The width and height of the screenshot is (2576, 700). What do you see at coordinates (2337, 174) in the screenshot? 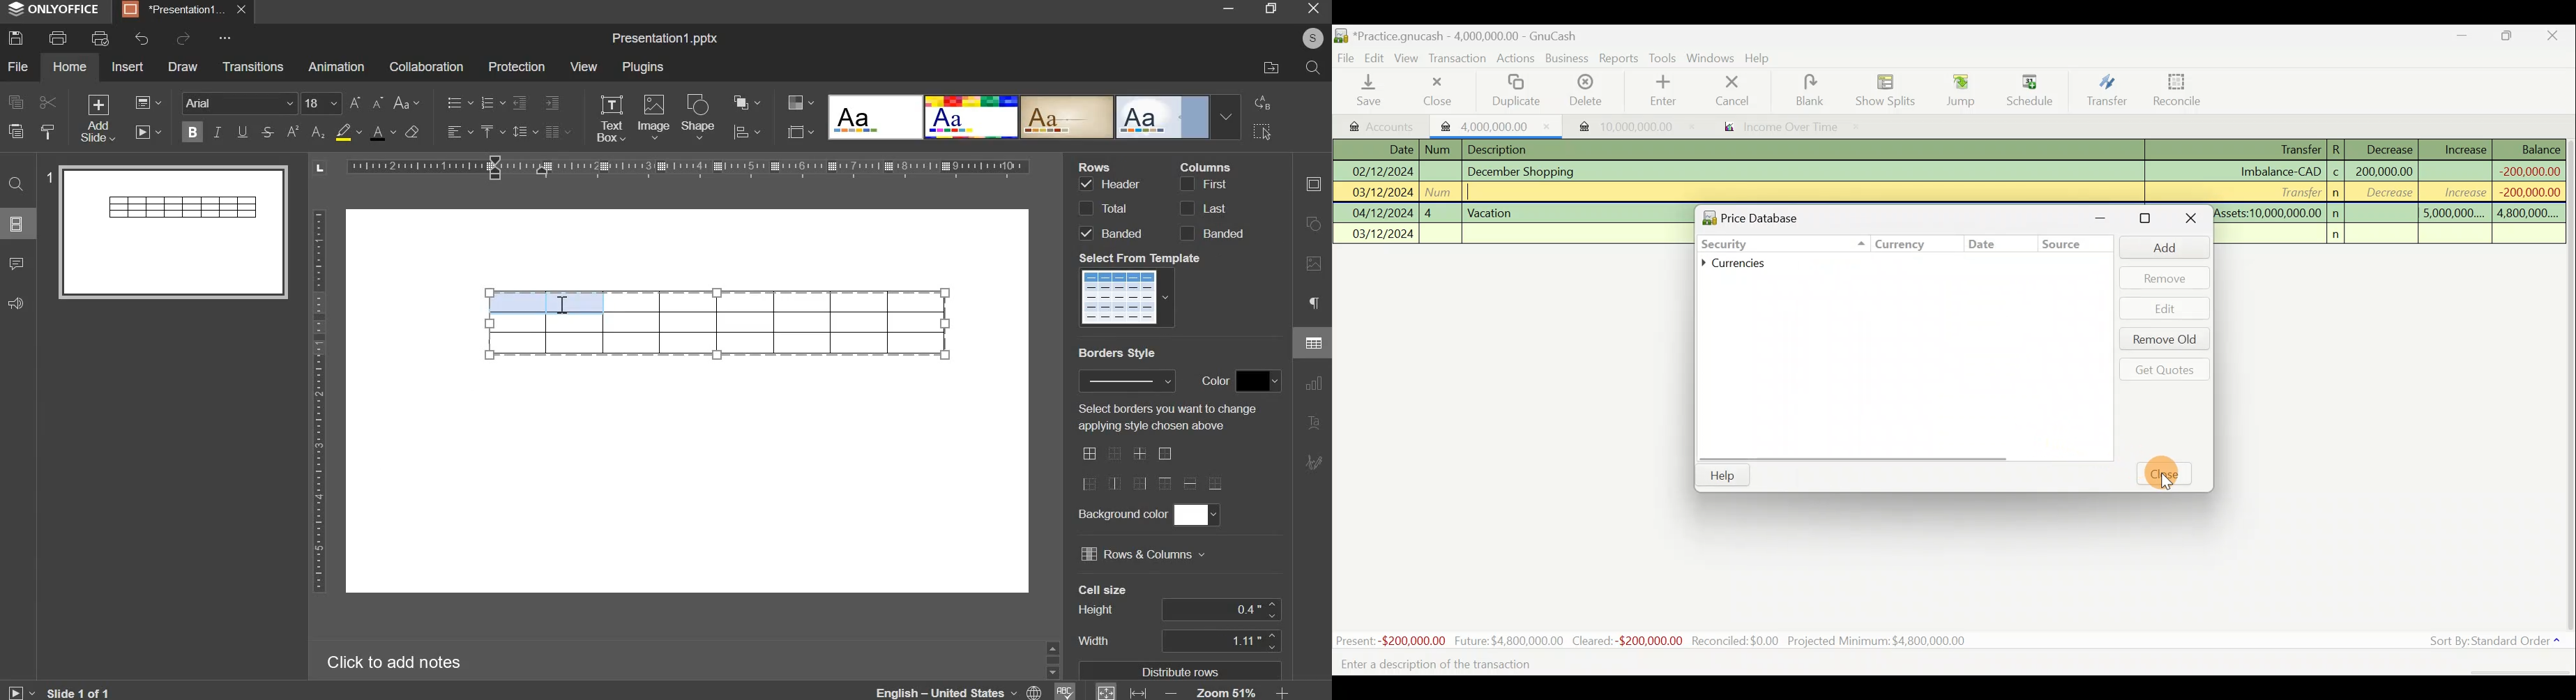
I see `c` at bounding box center [2337, 174].